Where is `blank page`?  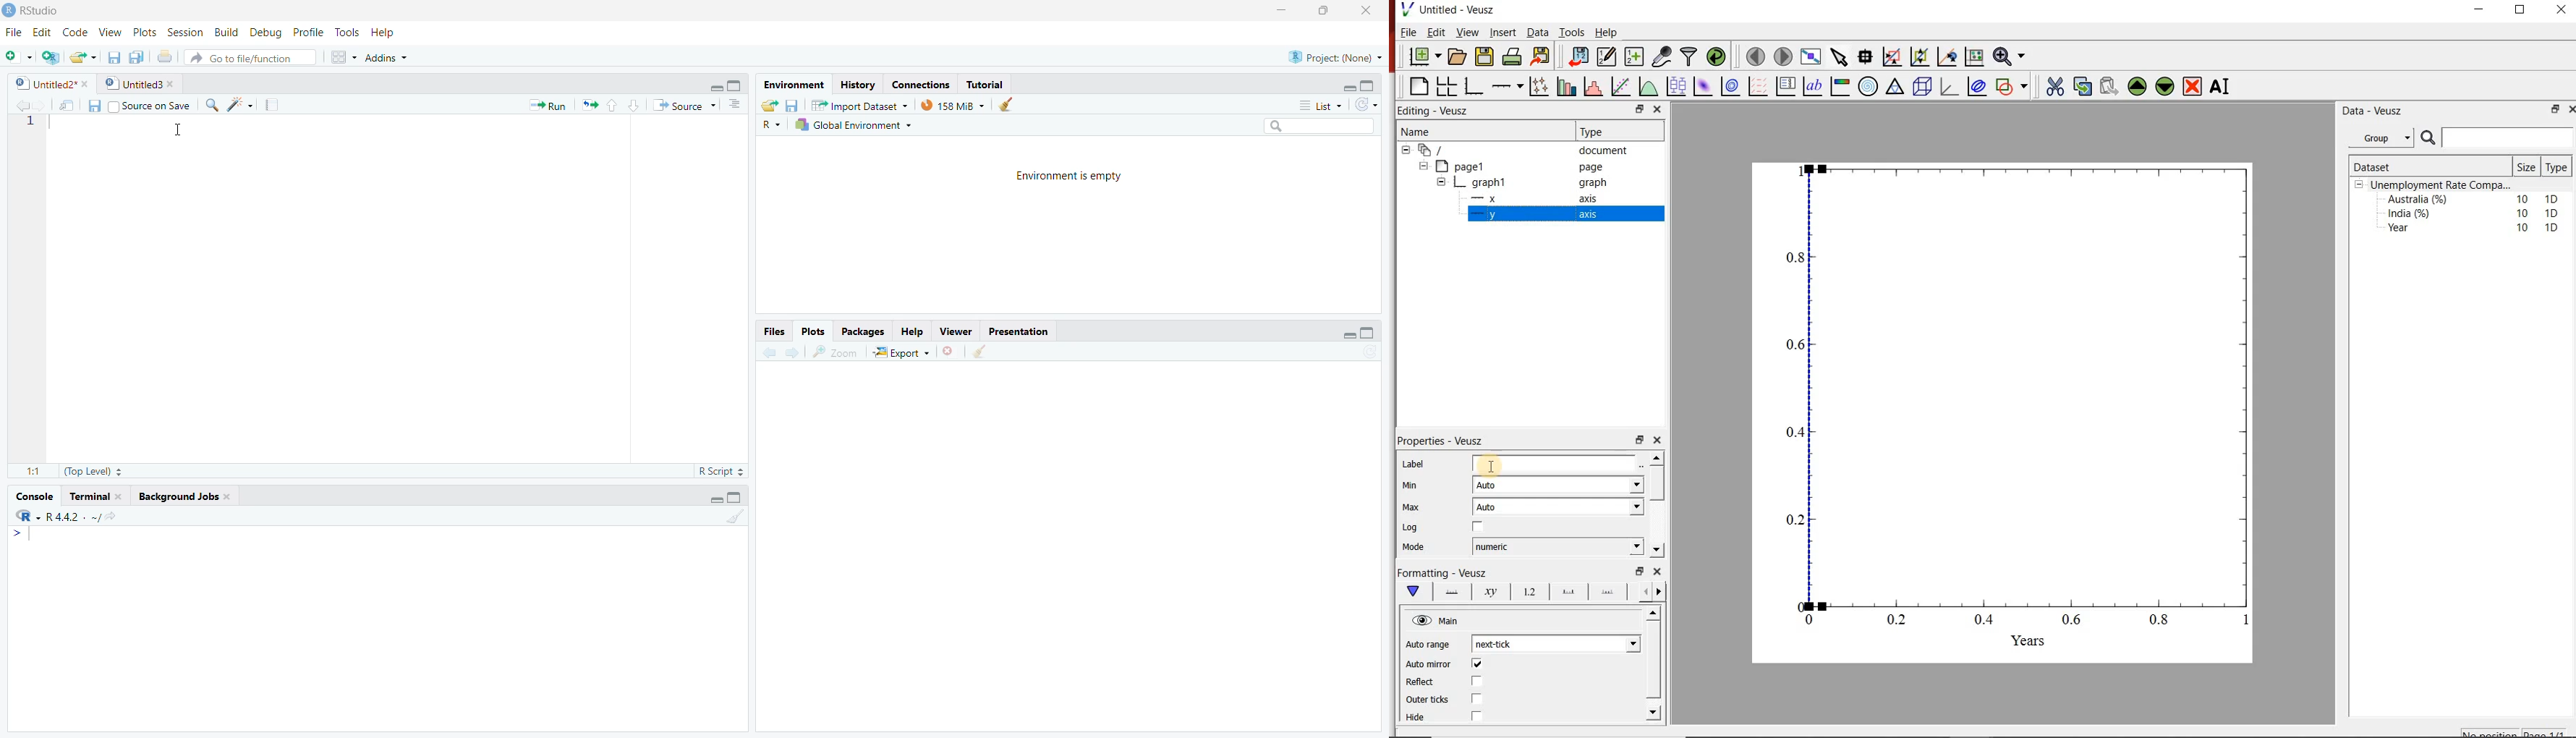
blank page is located at coordinates (1418, 85).